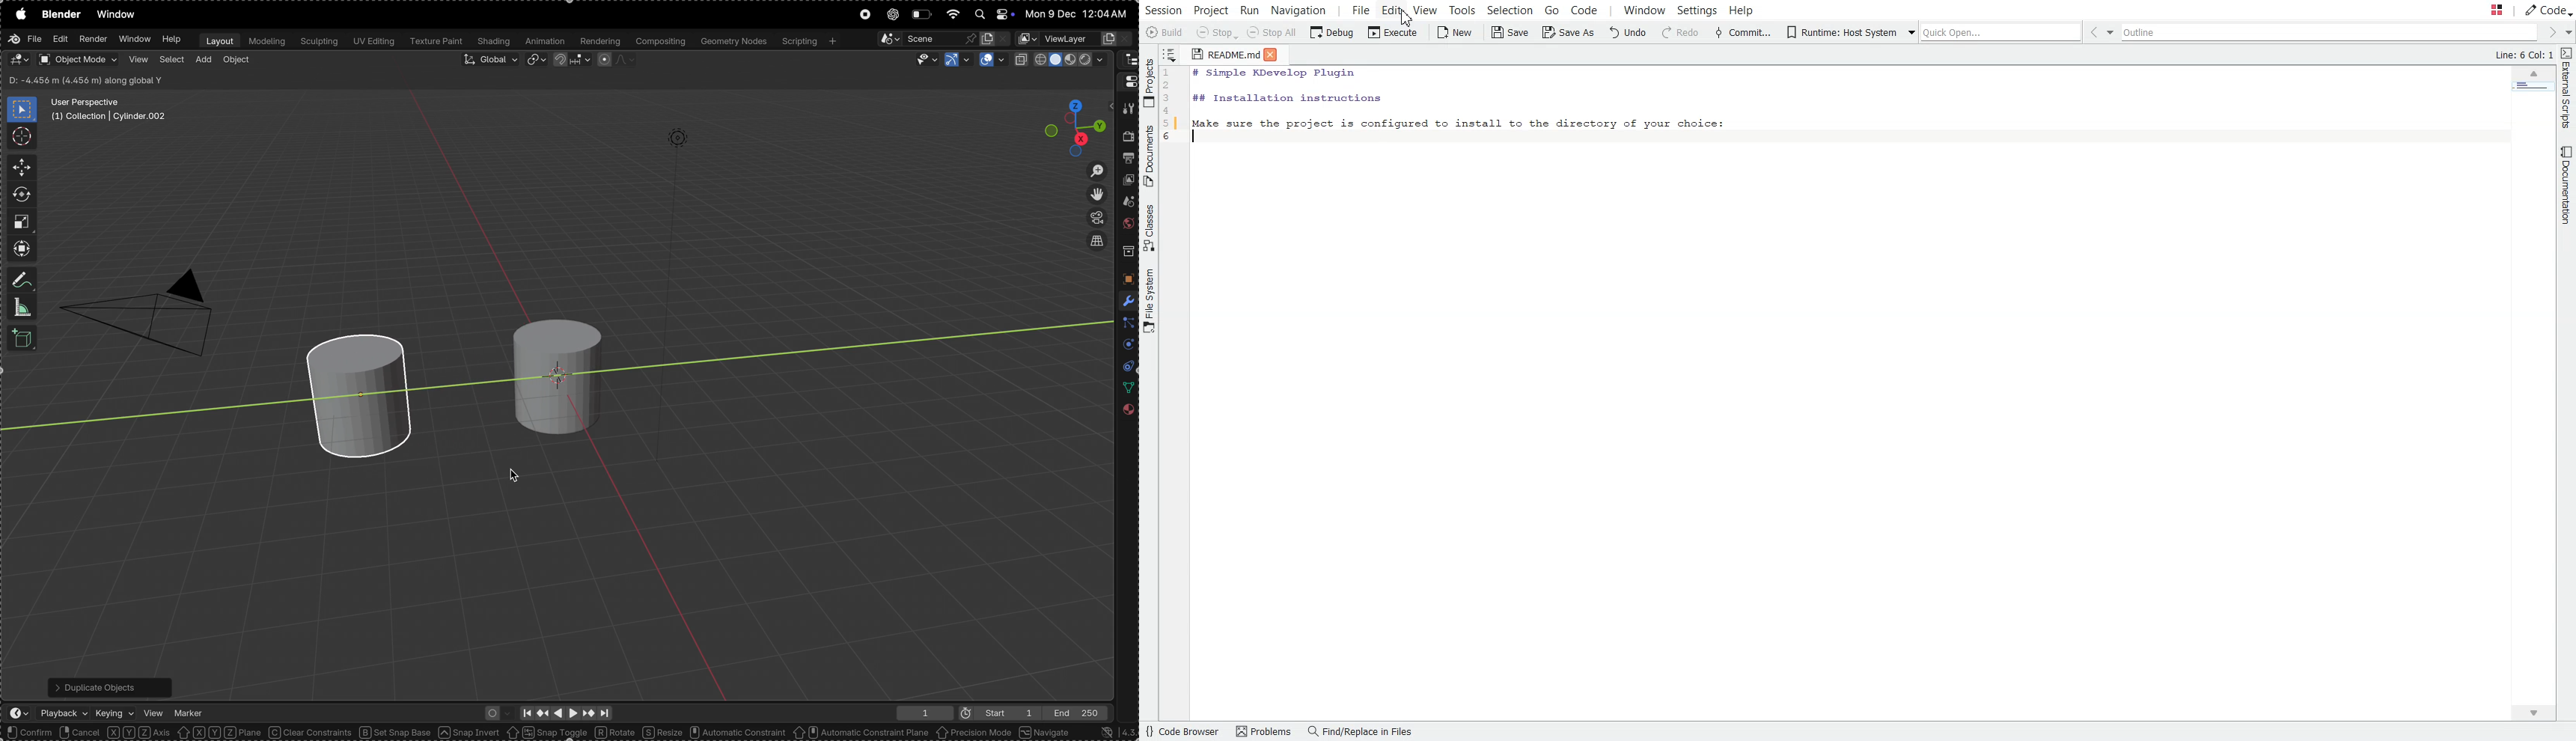 The height and width of the screenshot is (756, 2576). I want to click on editor type, so click(19, 59).